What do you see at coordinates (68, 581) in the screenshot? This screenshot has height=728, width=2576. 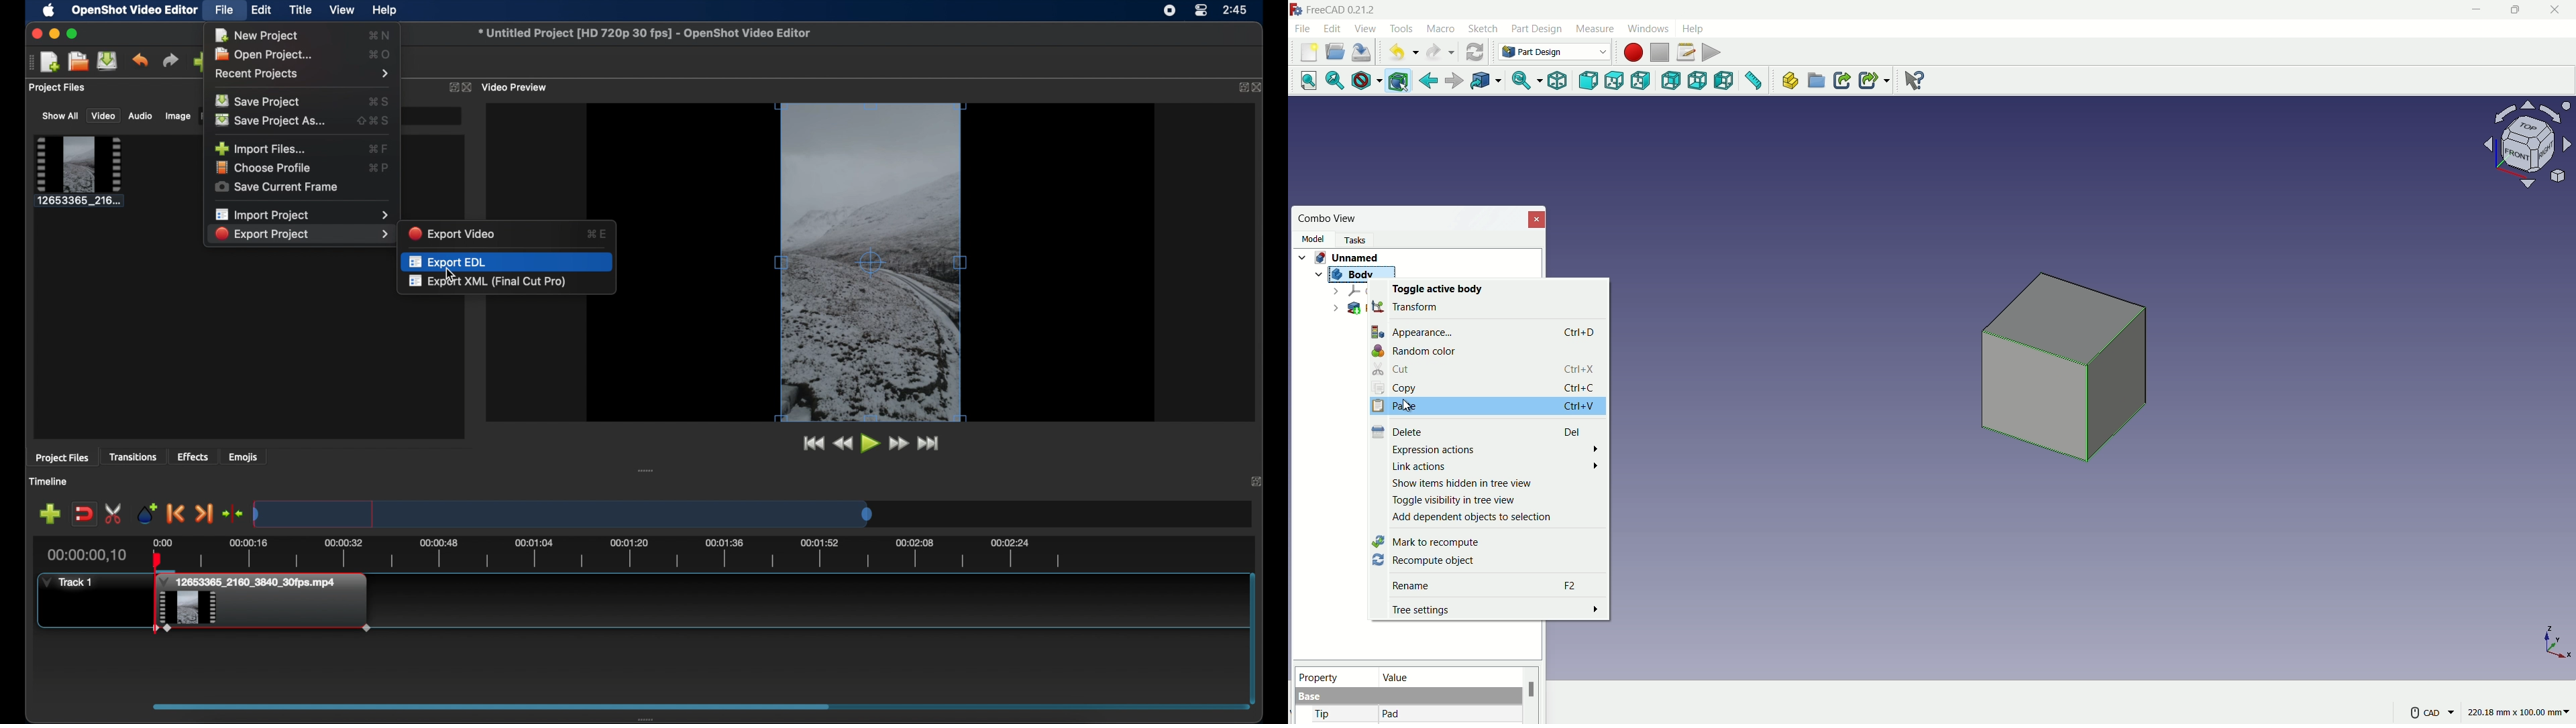 I see `track` at bounding box center [68, 581].